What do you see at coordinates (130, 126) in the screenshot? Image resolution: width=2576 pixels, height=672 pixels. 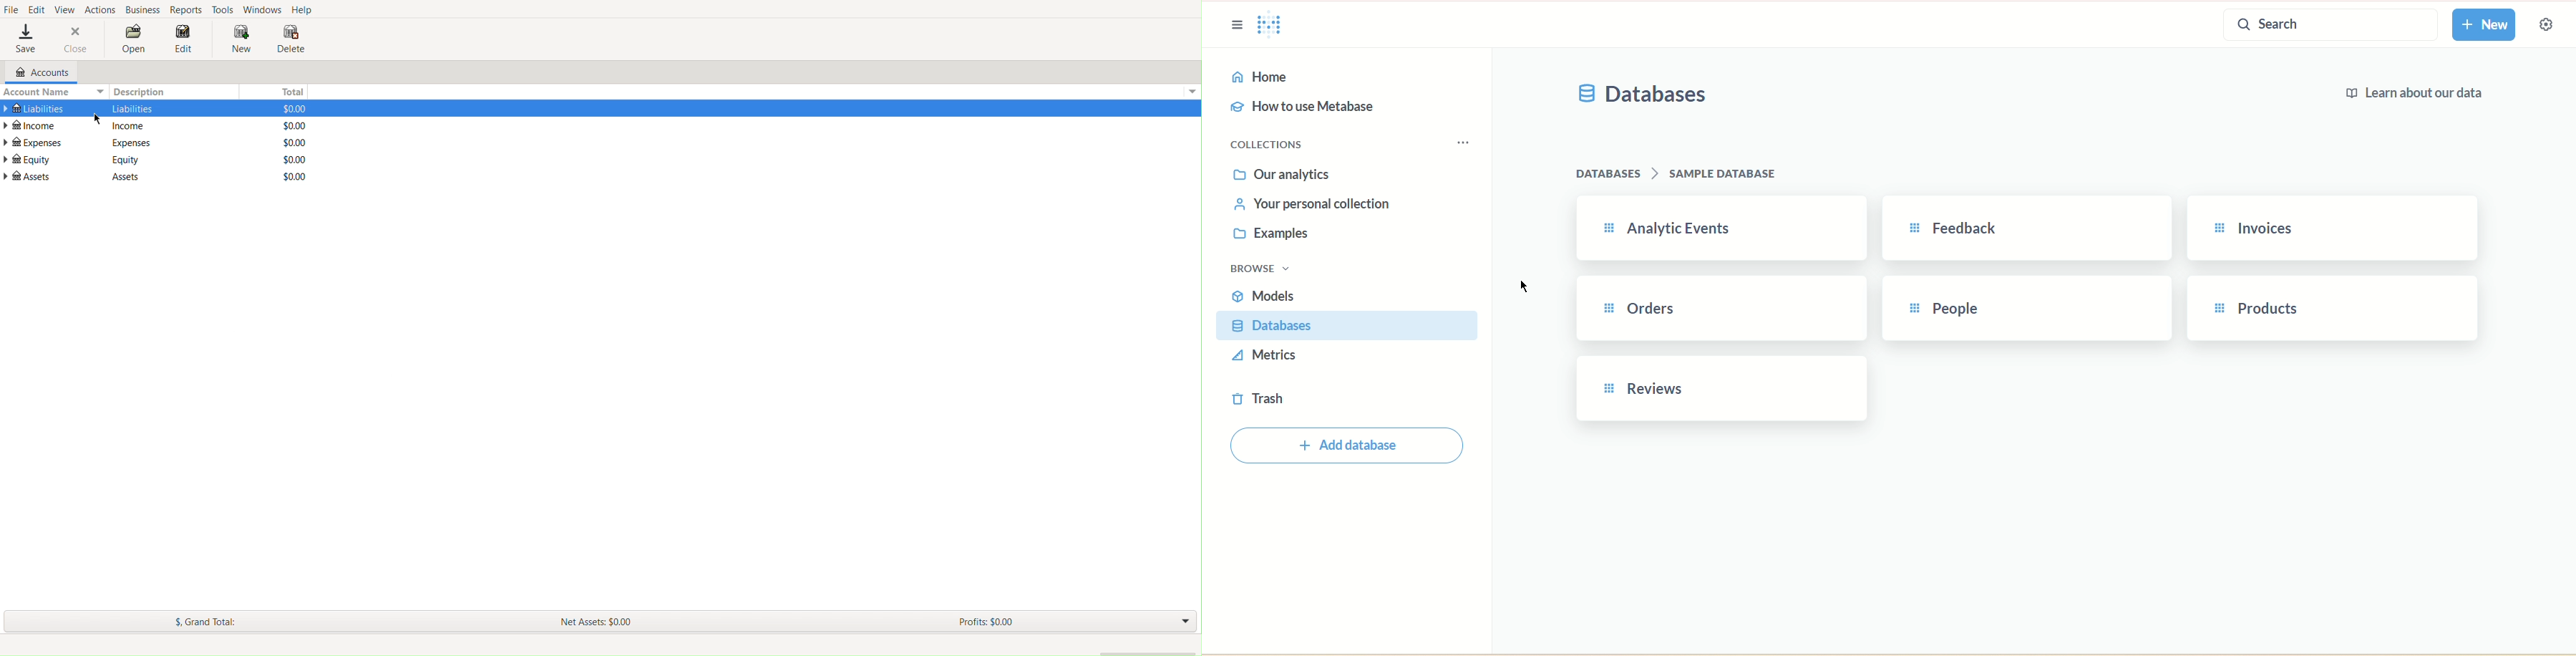 I see `income` at bounding box center [130, 126].